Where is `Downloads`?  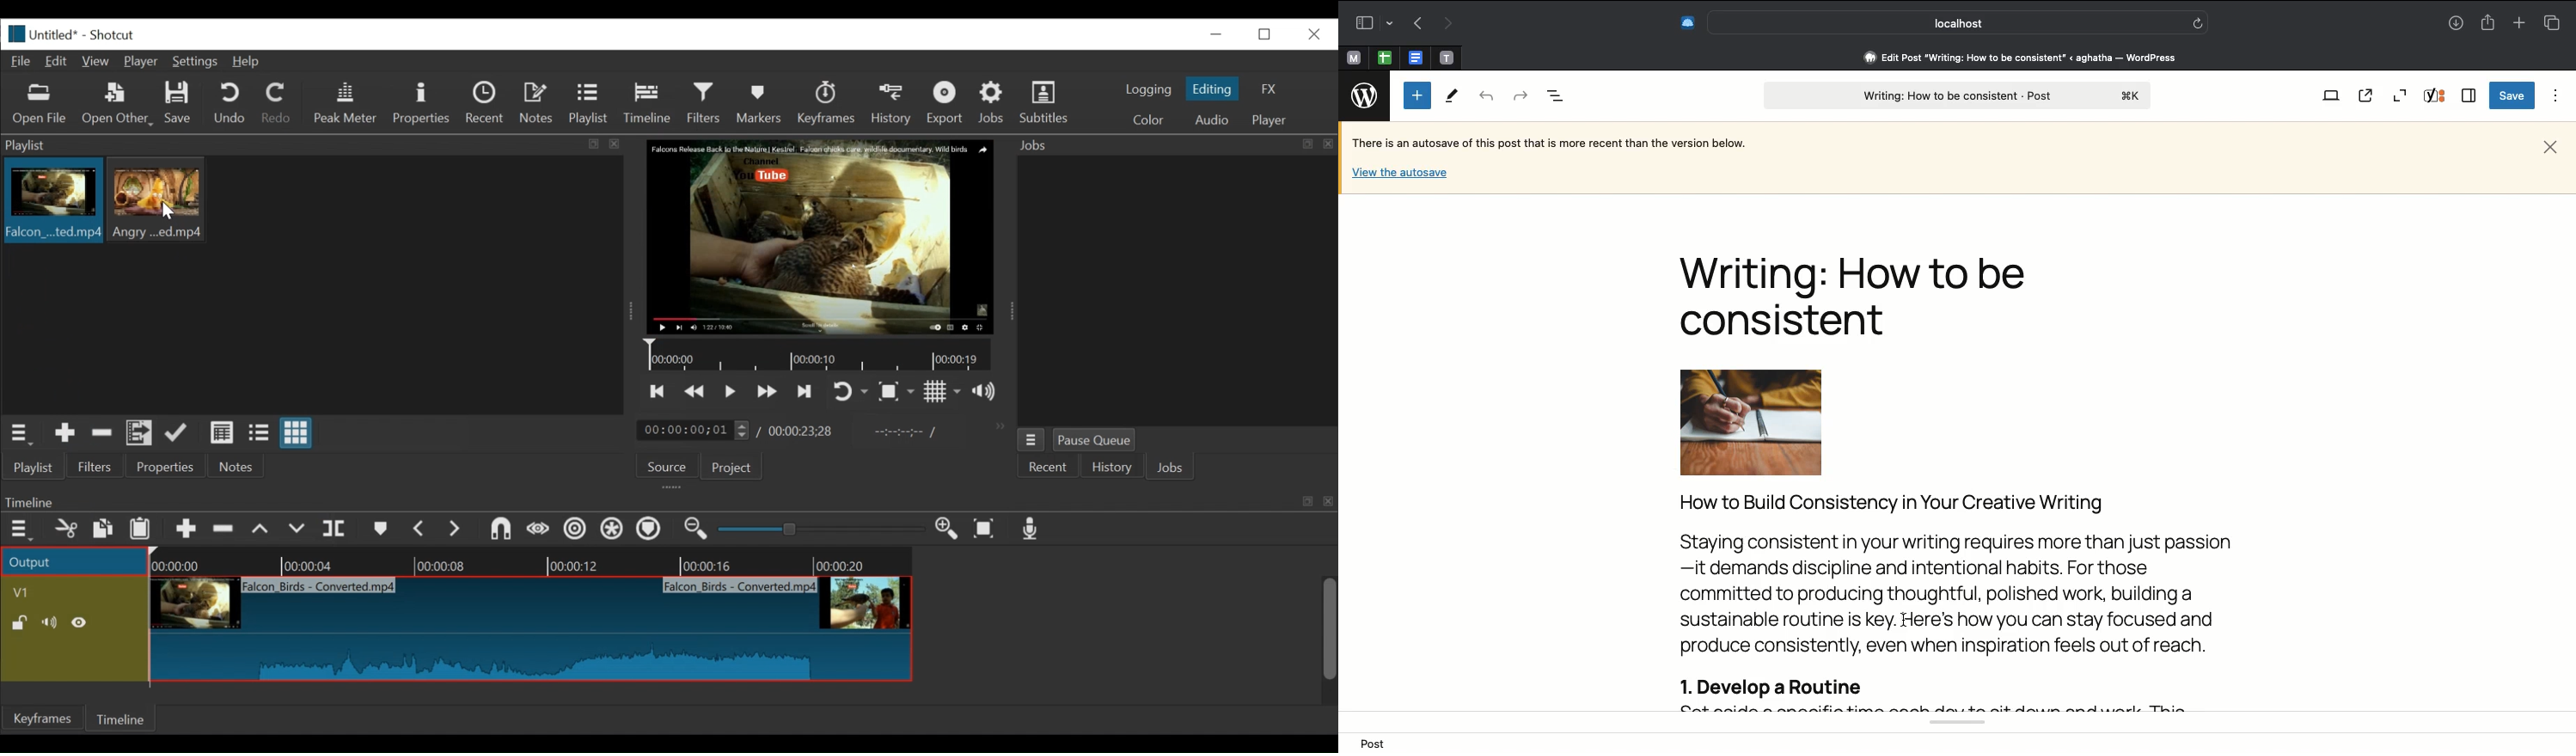
Downloads is located at coordinates (2456, 24).